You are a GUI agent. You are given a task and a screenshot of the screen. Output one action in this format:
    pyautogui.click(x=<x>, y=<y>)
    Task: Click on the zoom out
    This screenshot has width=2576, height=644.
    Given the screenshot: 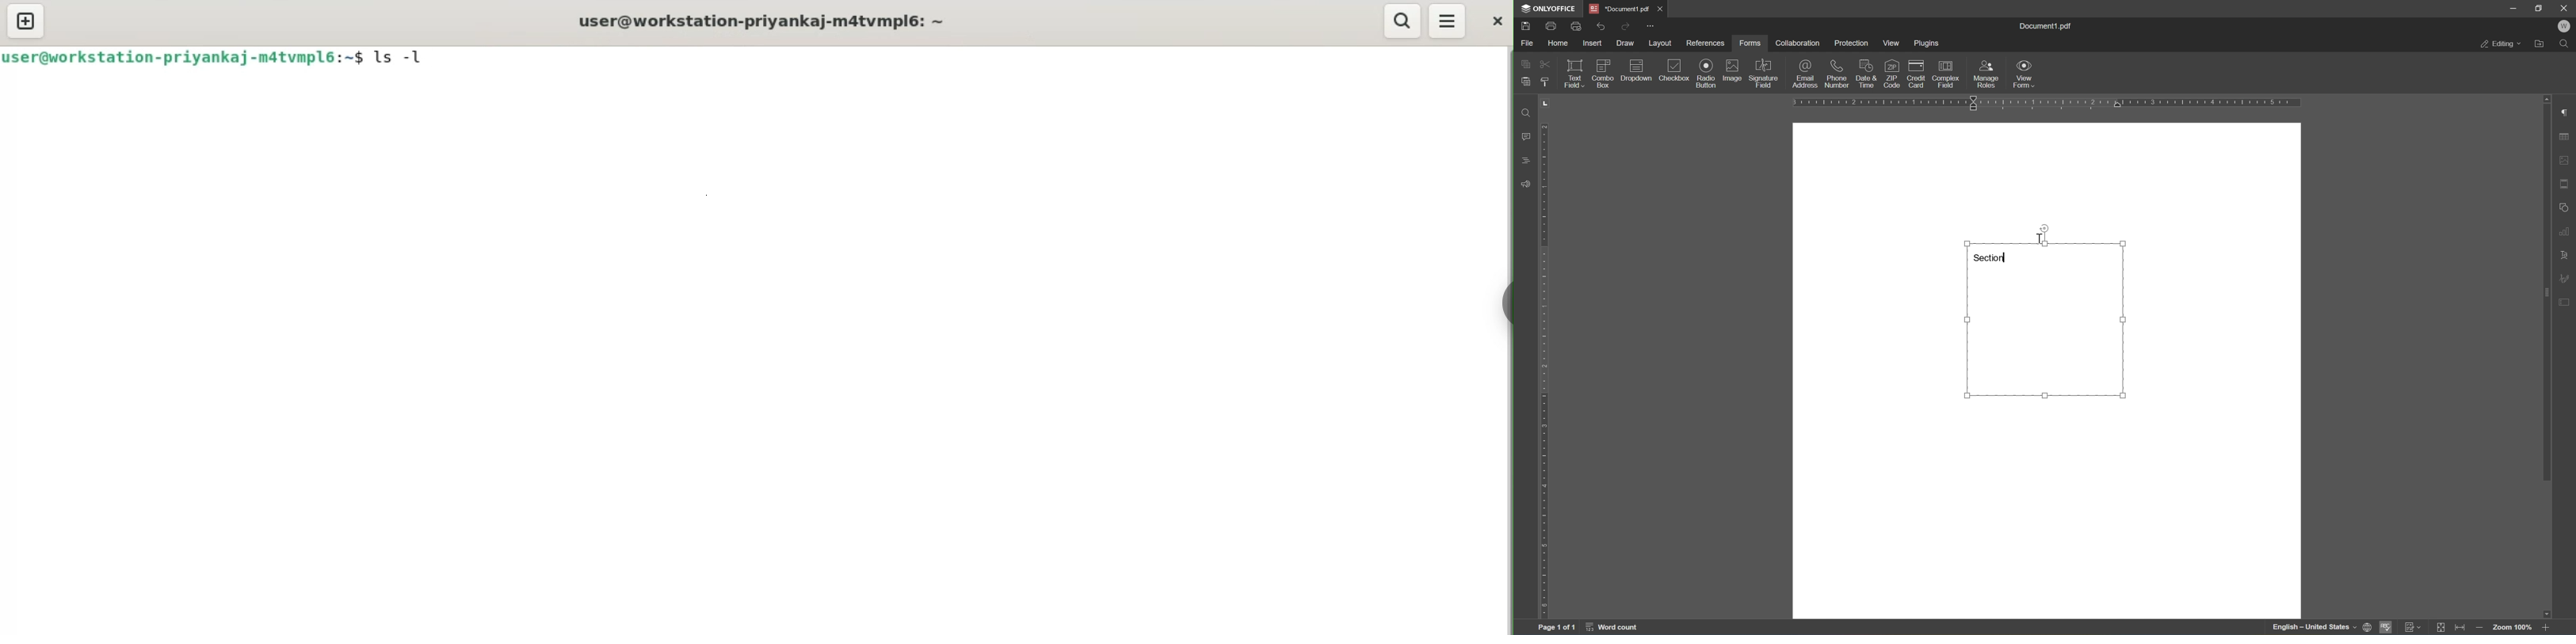 What is the action you would take?
    pyautogui.click(x=2482, y=628)
    